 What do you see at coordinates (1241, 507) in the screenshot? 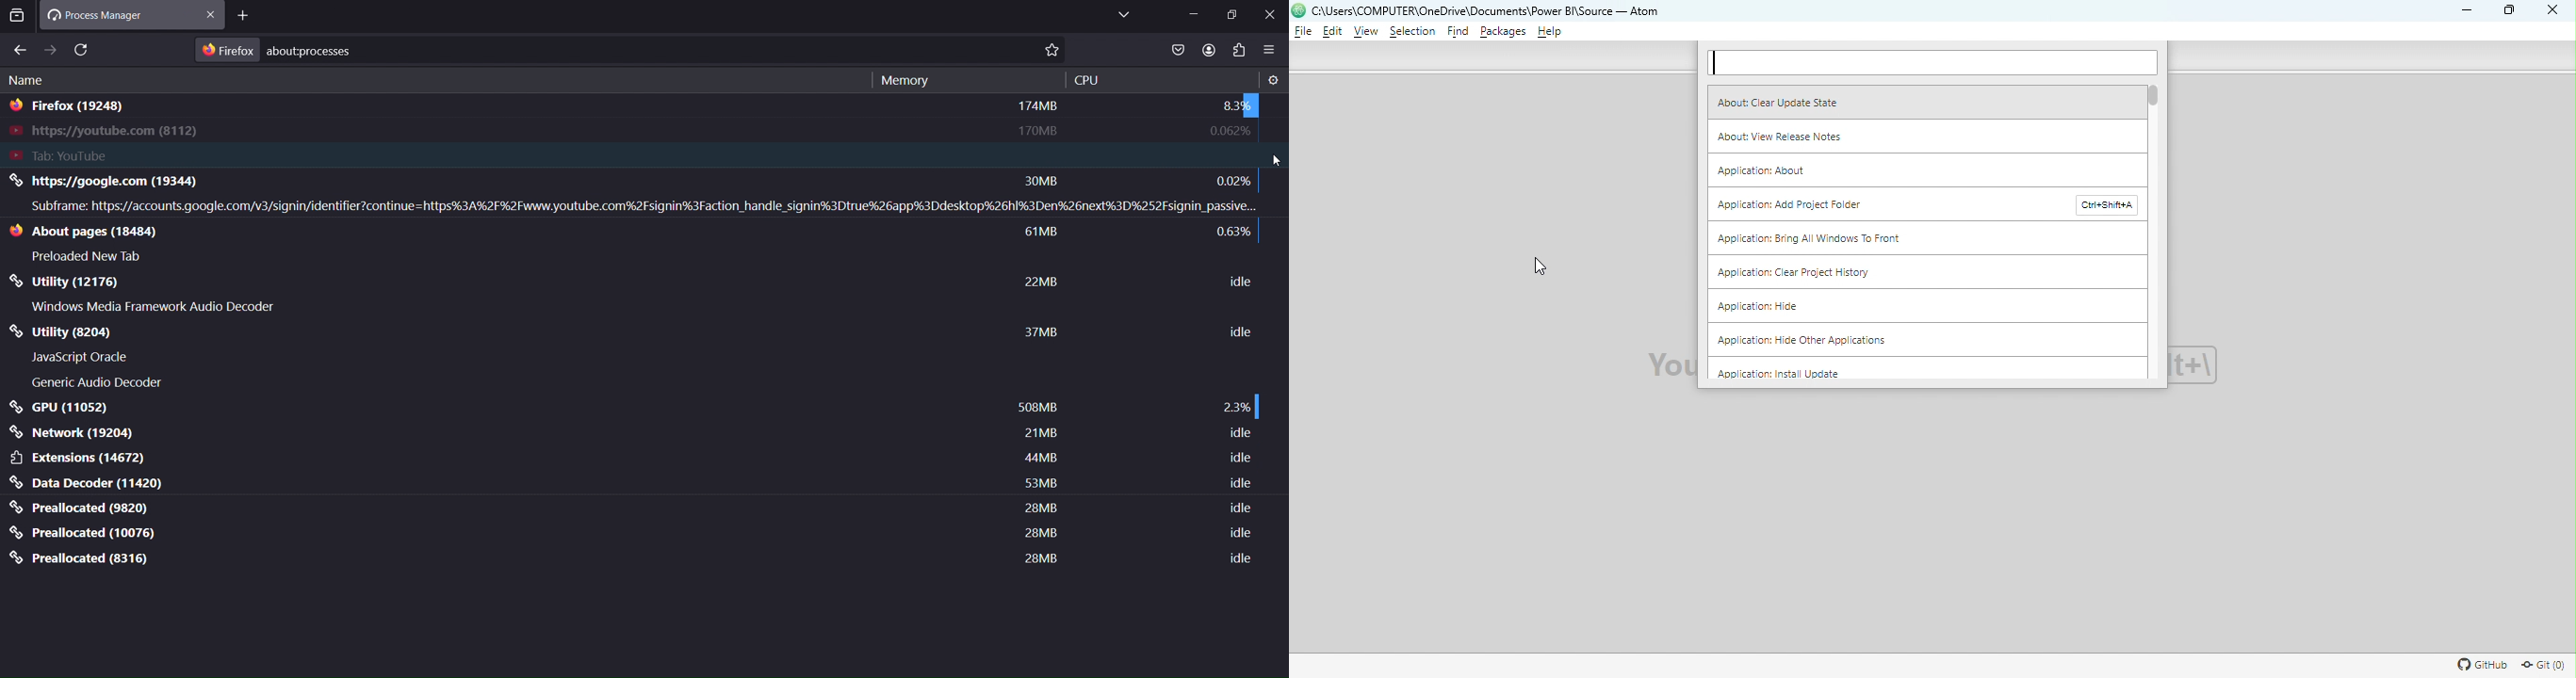
I see `idle` at bounding box center [1241, 507].